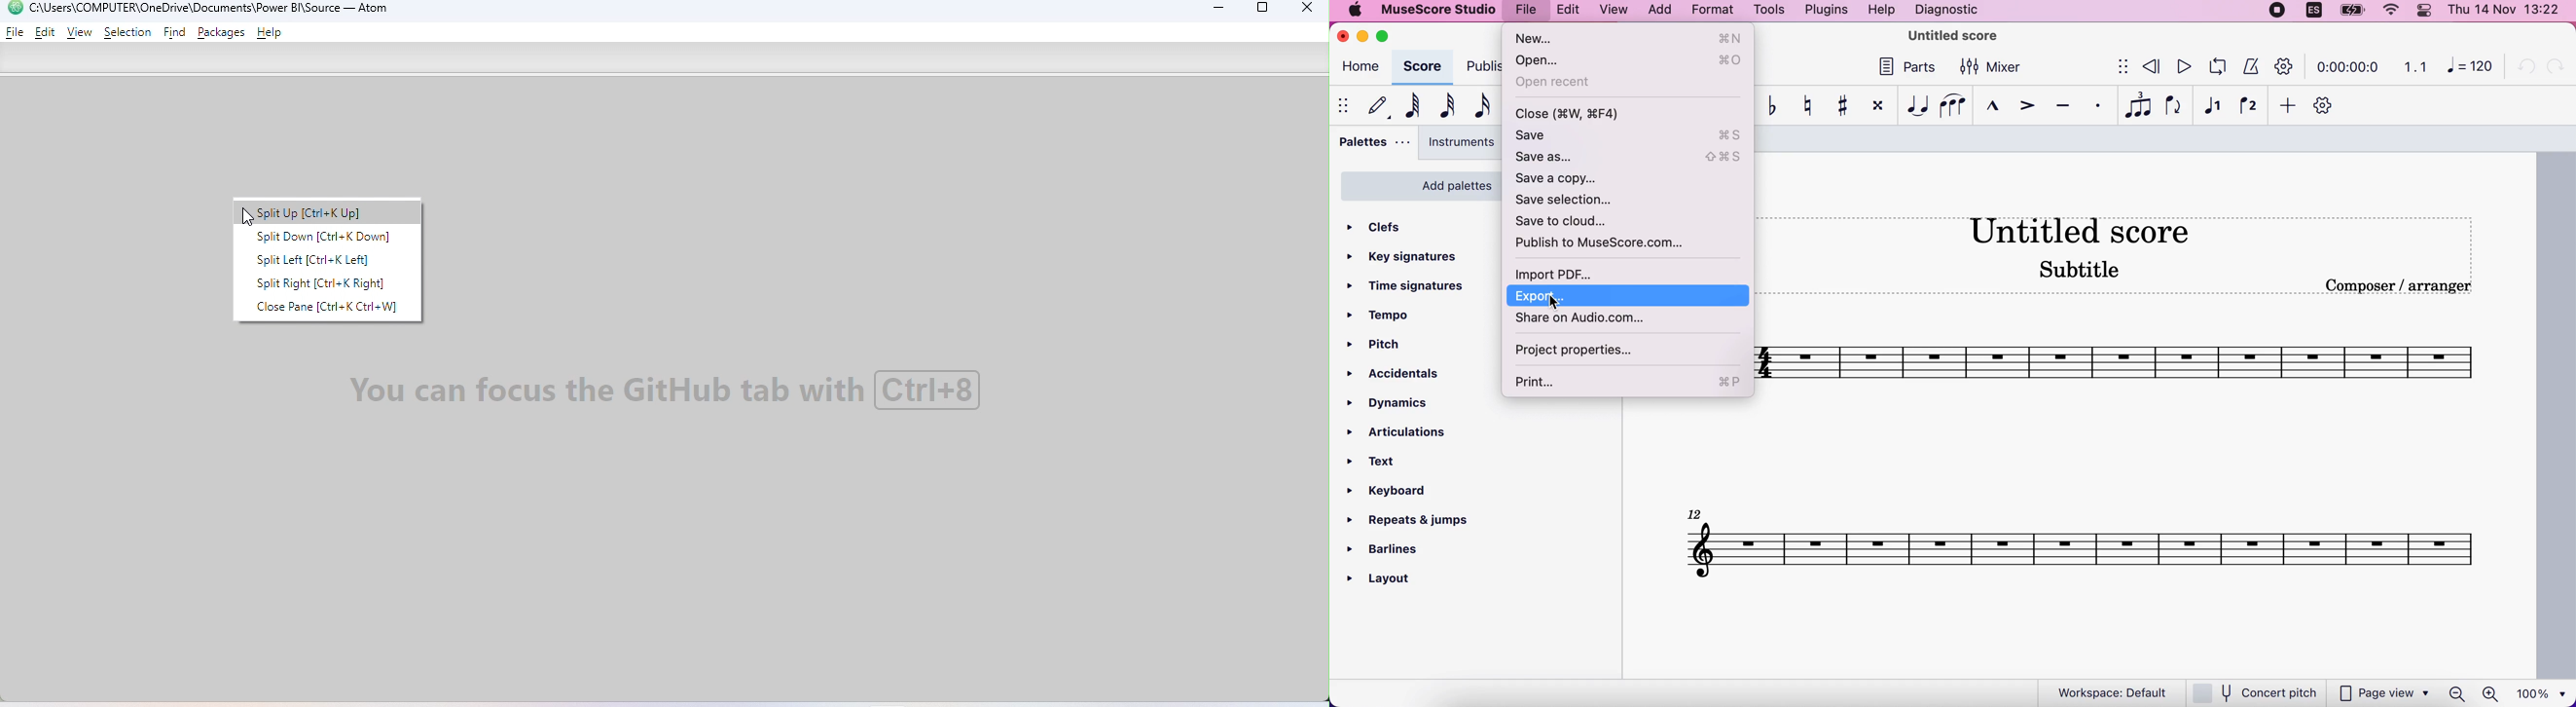  What do you see at coordinates (2122, 66) in the screenshot?
I see `show/hide` at bounding box center [2122, 66].